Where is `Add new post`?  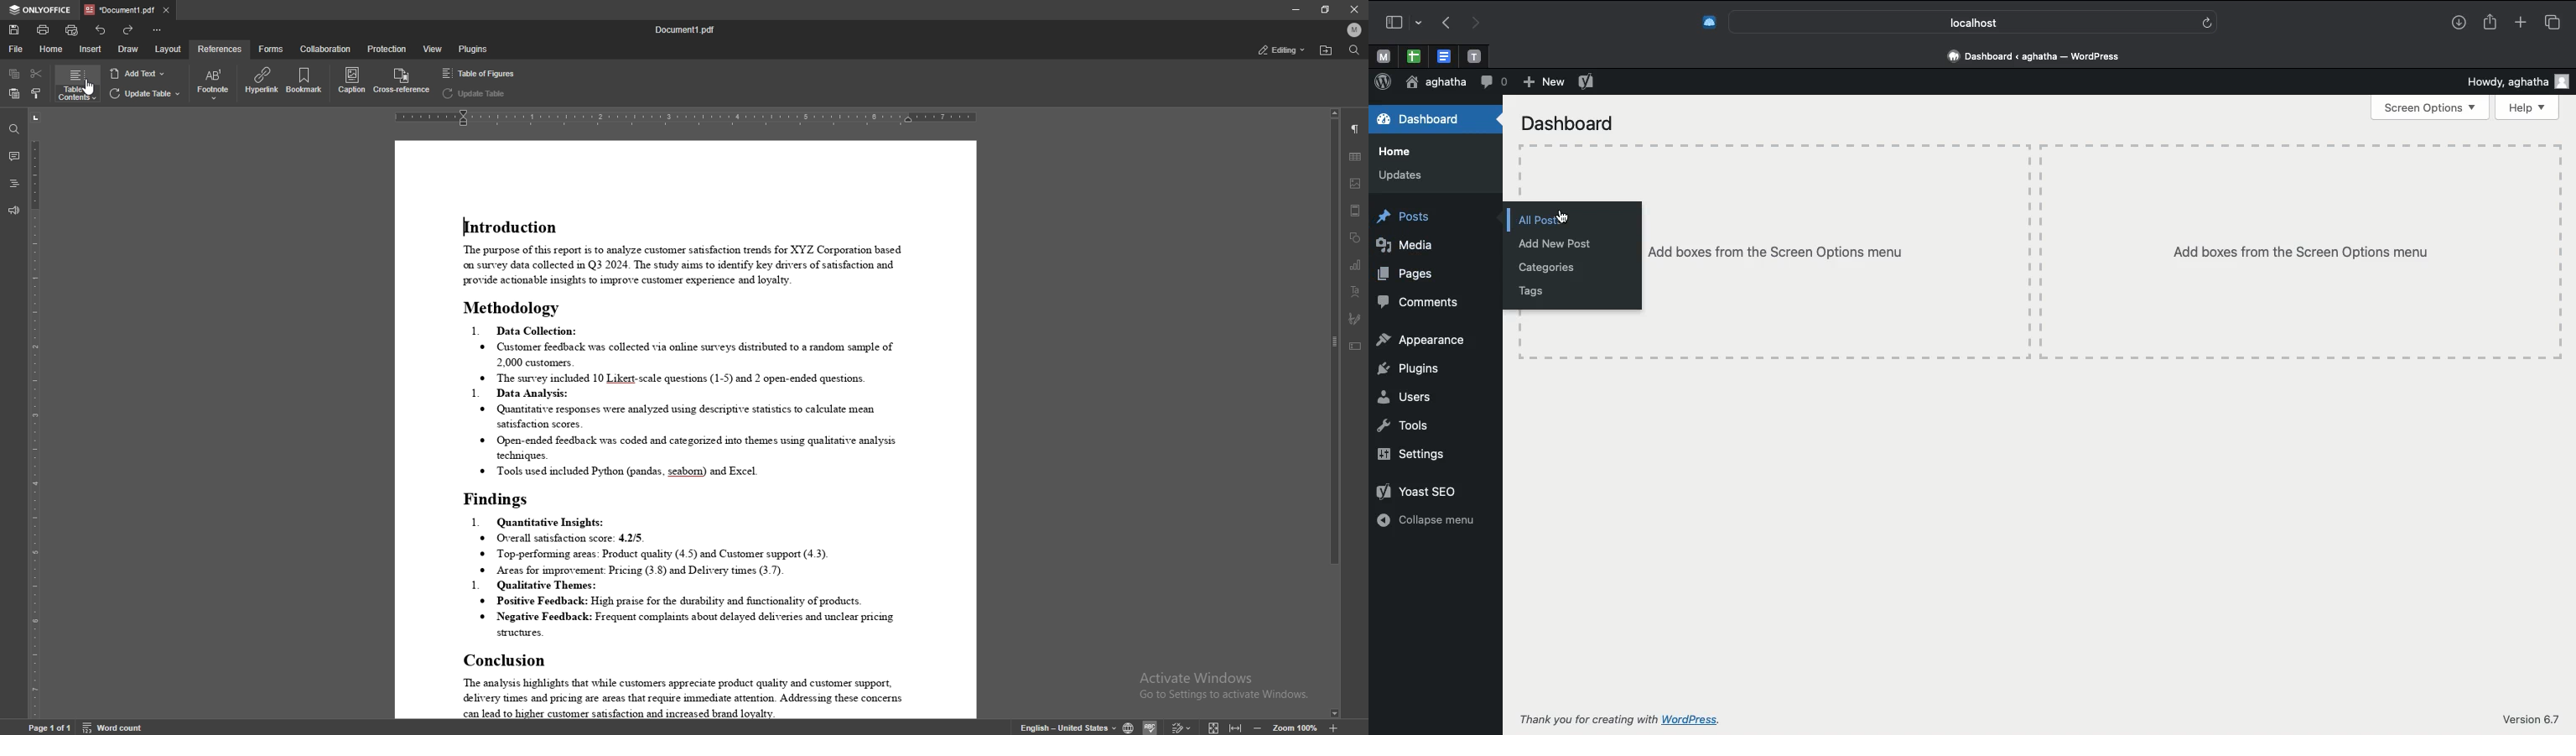 Add new post is located at coordinates (1549, 243).